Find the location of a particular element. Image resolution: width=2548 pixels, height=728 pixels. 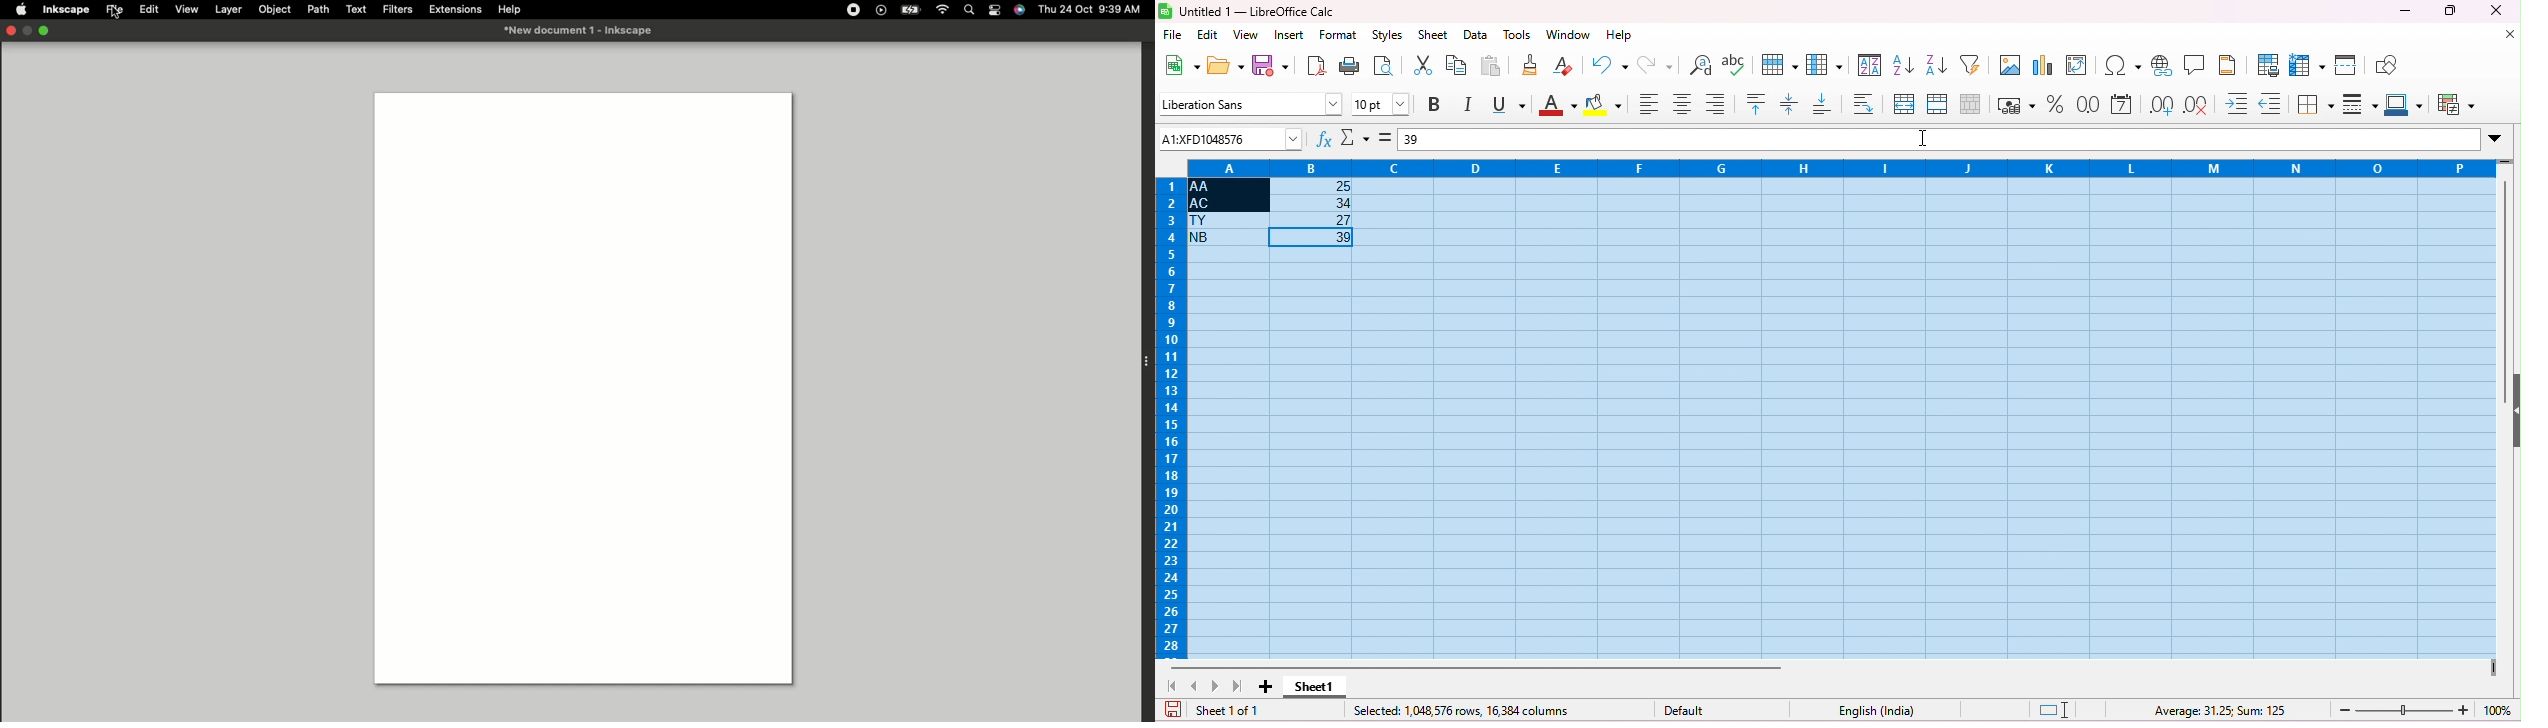

formula bar is located at coordinates (1952, 140).